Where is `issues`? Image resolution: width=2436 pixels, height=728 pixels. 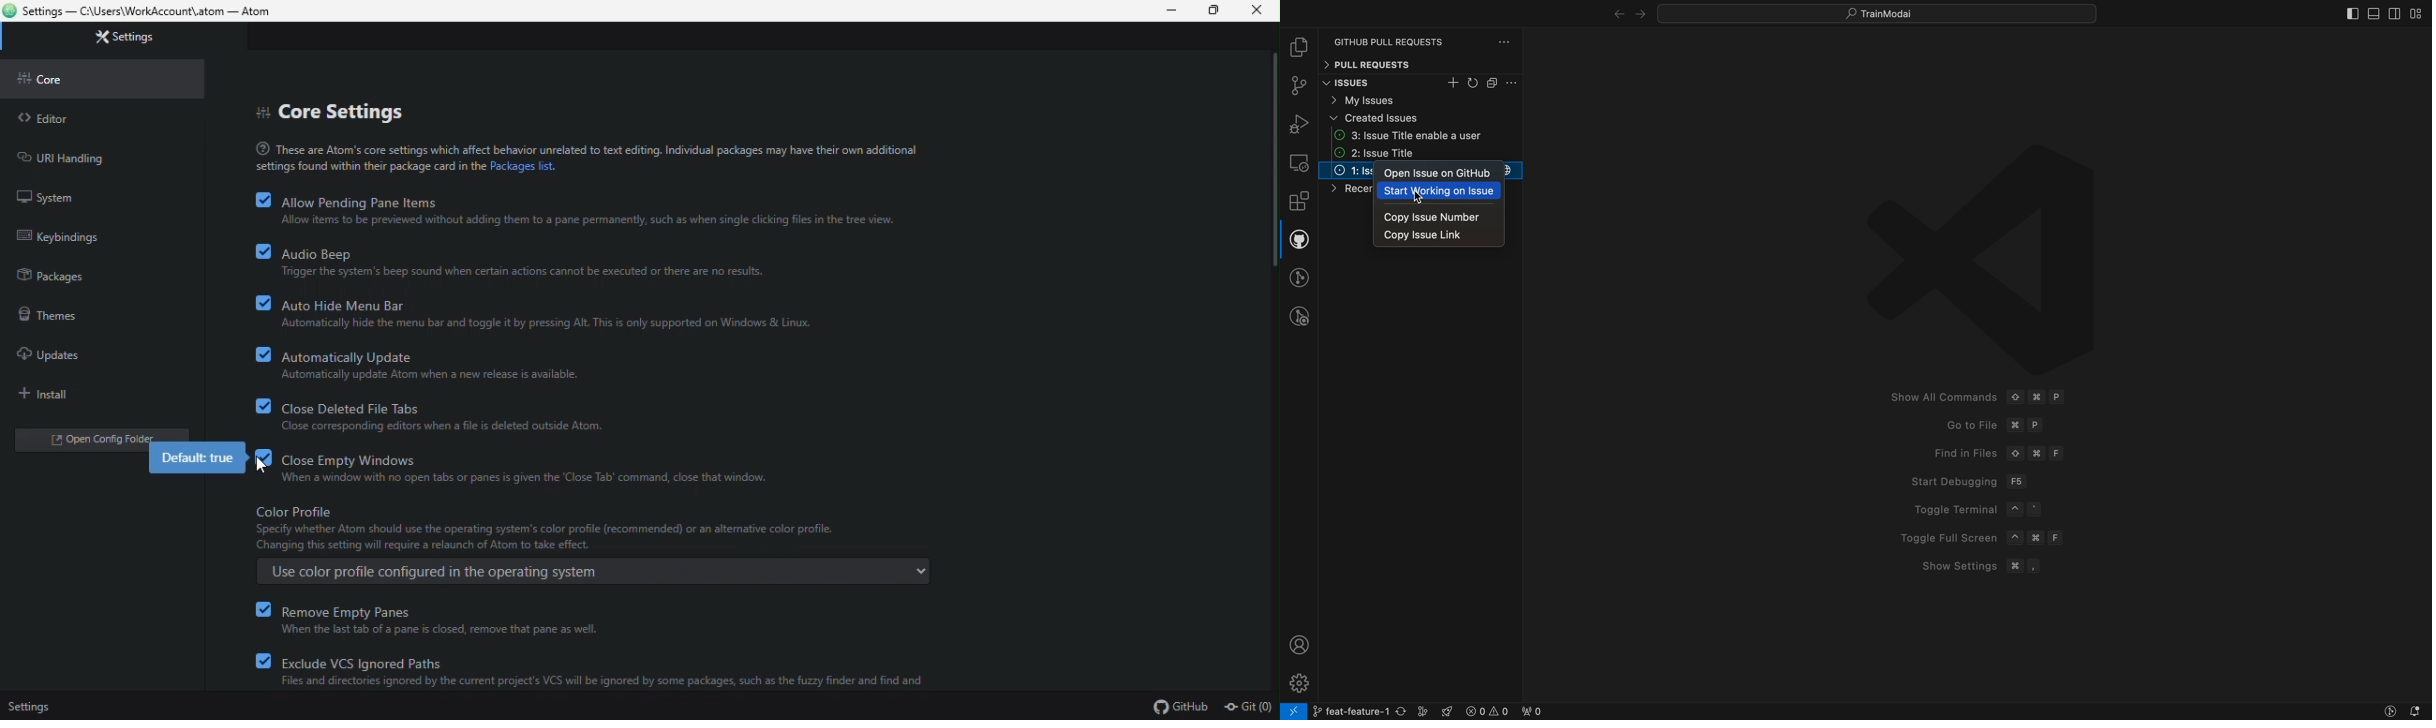
issues is located at coordinates (1360, 83).